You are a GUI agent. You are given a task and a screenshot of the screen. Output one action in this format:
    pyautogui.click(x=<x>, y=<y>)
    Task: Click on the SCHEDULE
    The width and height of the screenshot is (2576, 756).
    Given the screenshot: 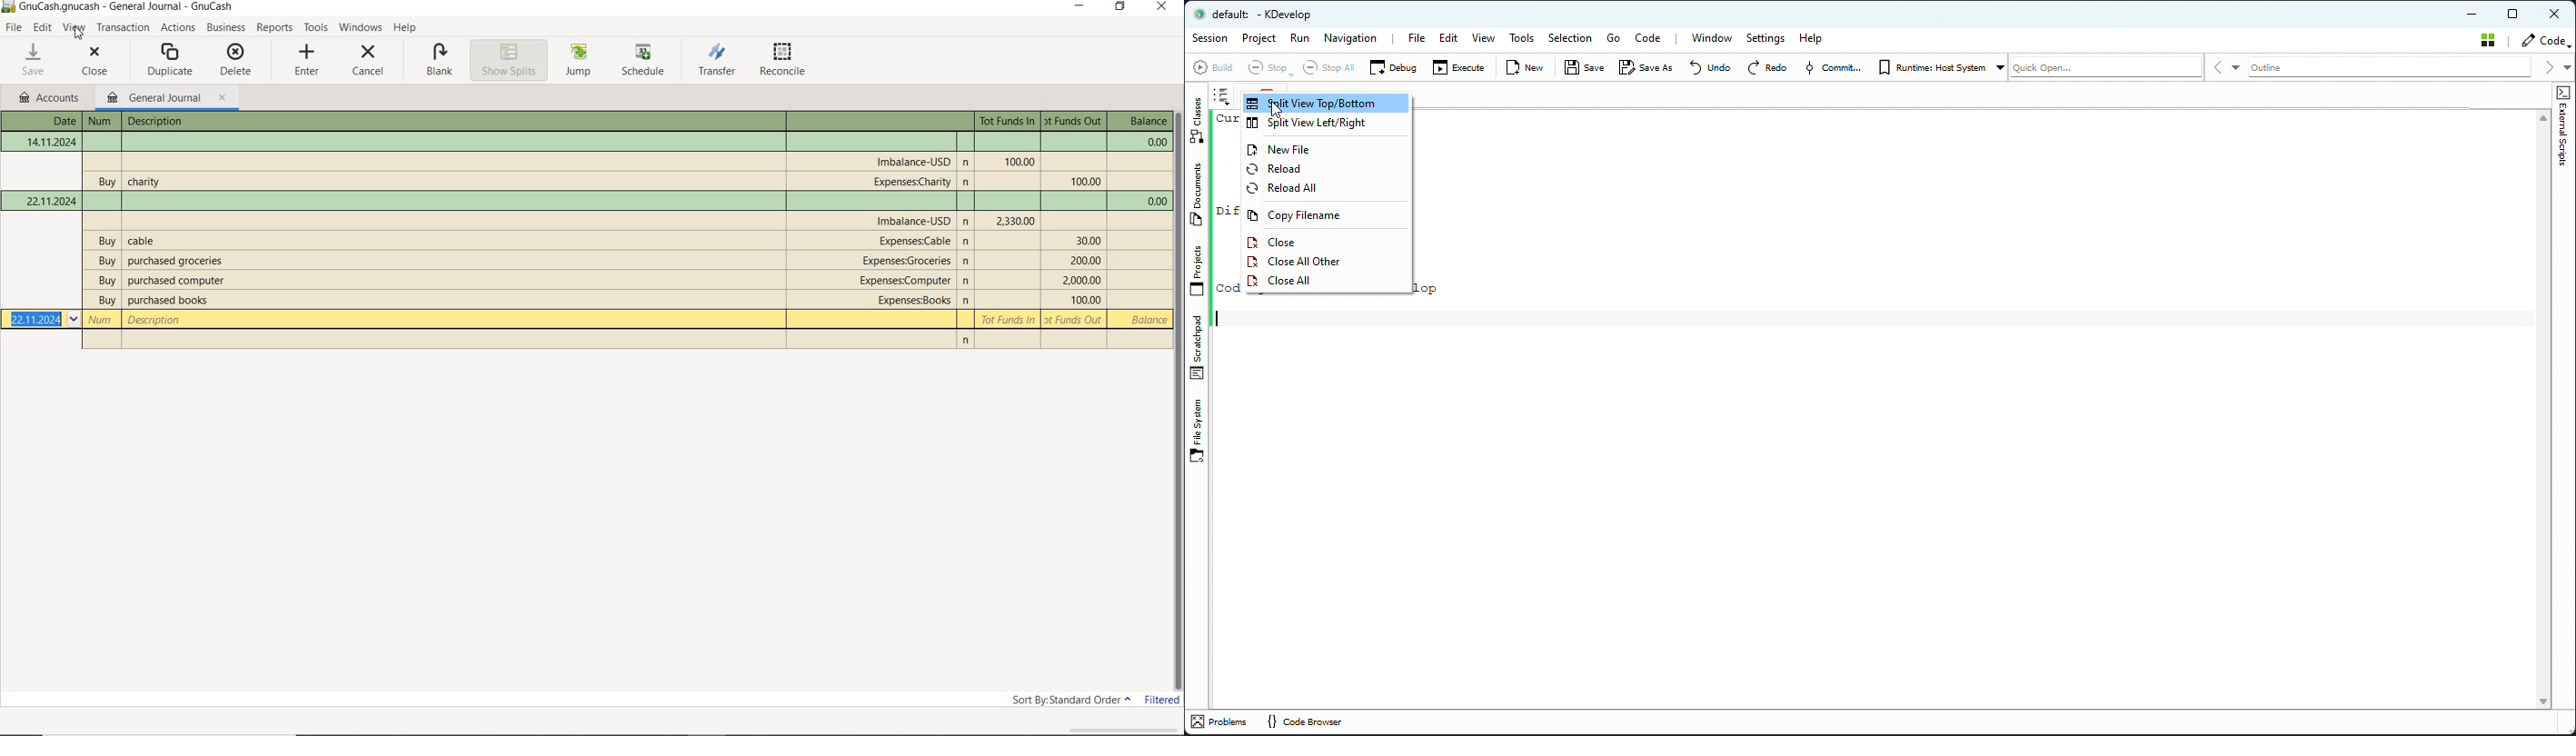 What is the action you would take?
    pyautogui.click(x=645, y=61)
    